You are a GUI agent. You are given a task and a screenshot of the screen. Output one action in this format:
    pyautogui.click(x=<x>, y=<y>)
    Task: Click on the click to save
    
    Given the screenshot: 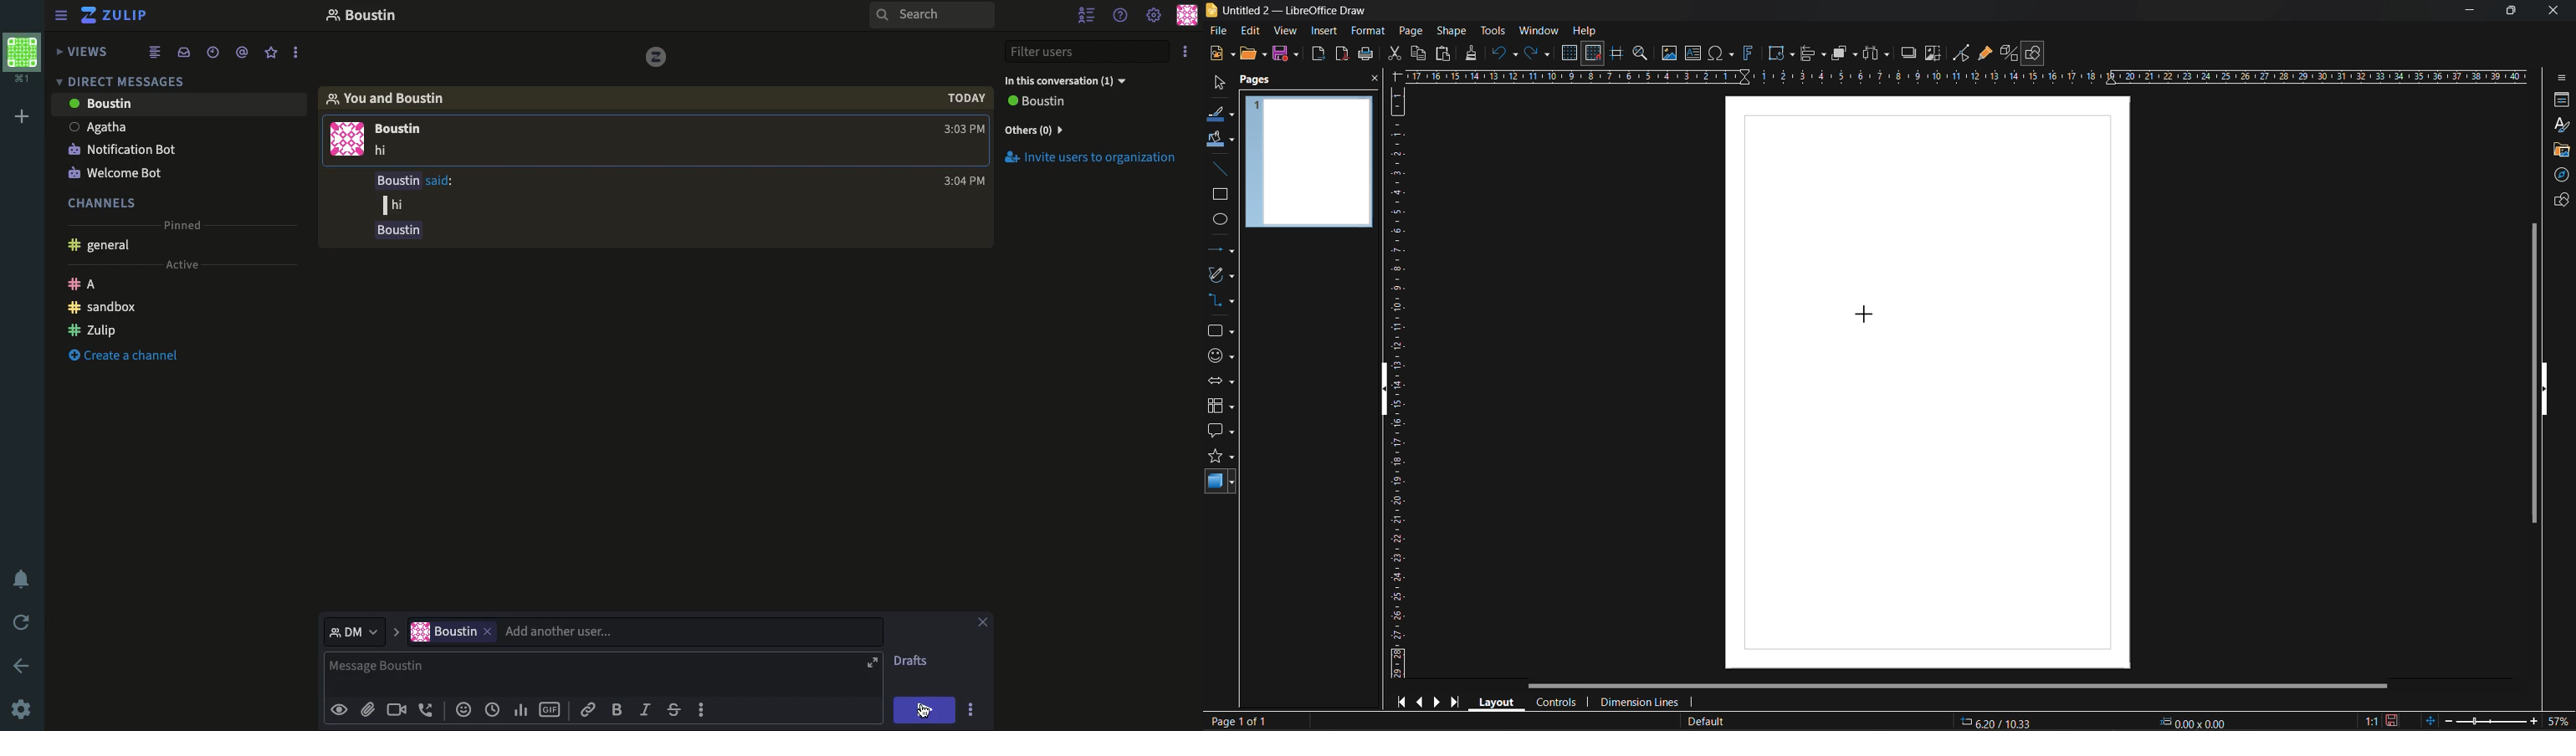 What is the action you would take?
    pyautogui.click(x=2393, y=720)
    